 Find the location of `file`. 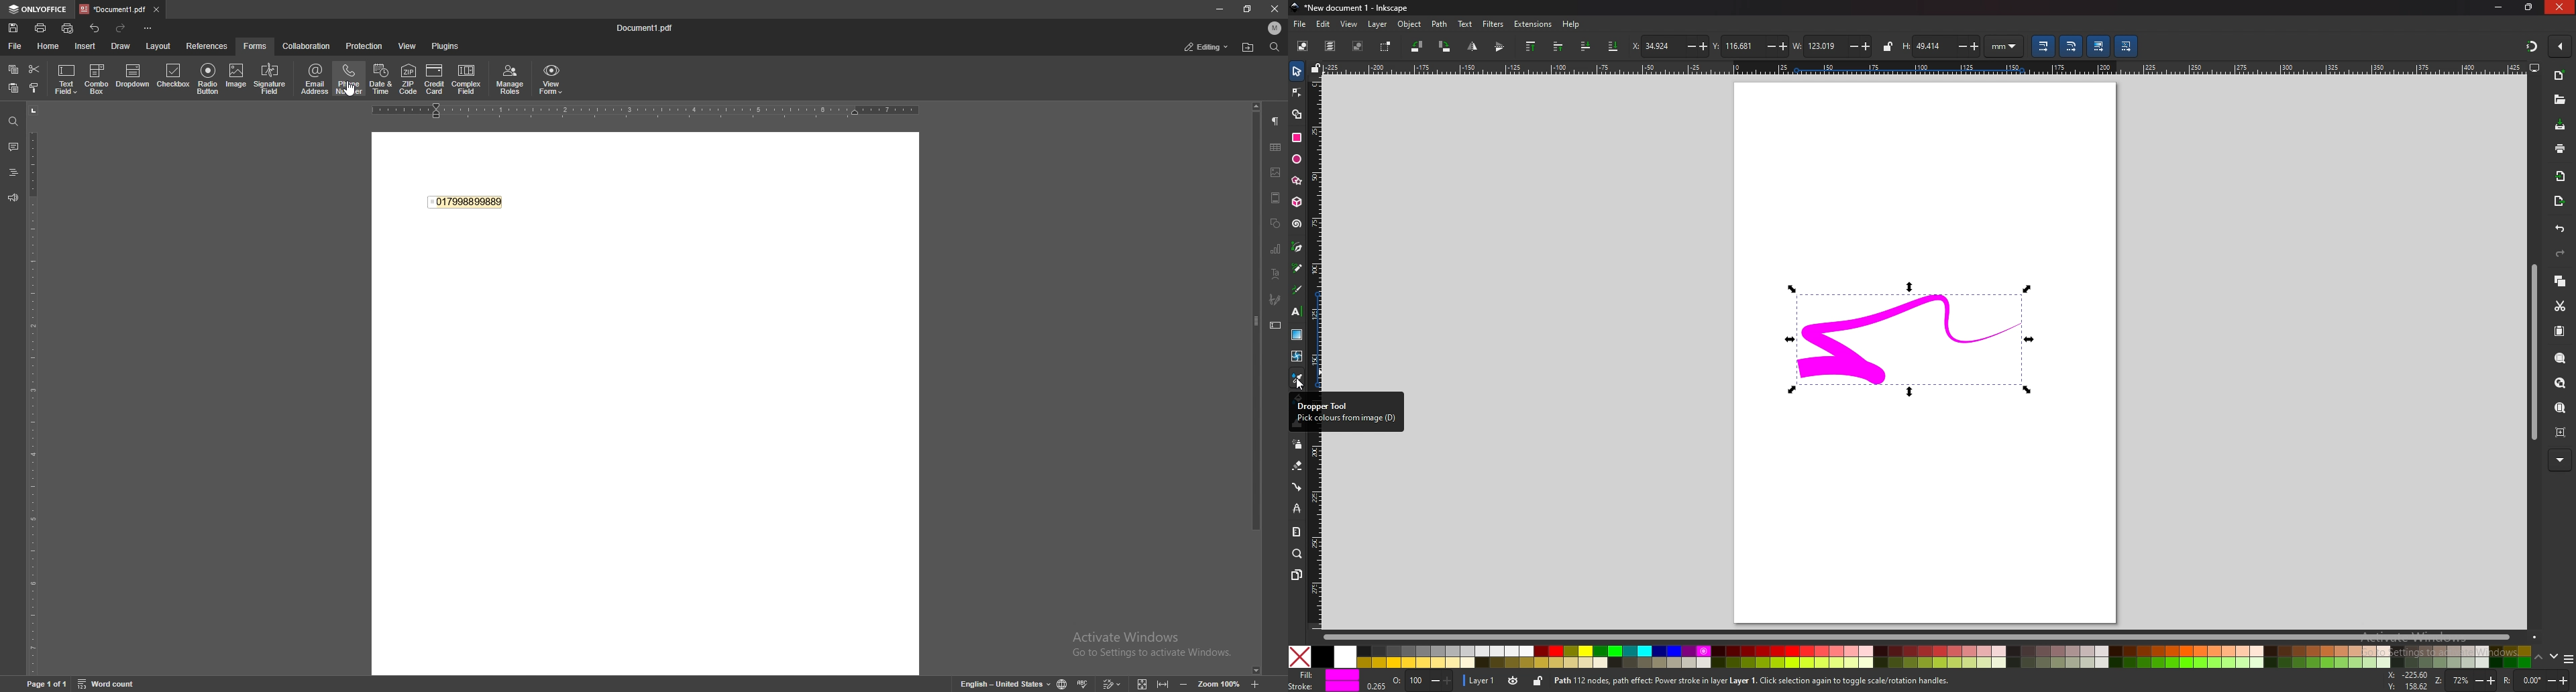

file is located at coordinates (1300, 25).